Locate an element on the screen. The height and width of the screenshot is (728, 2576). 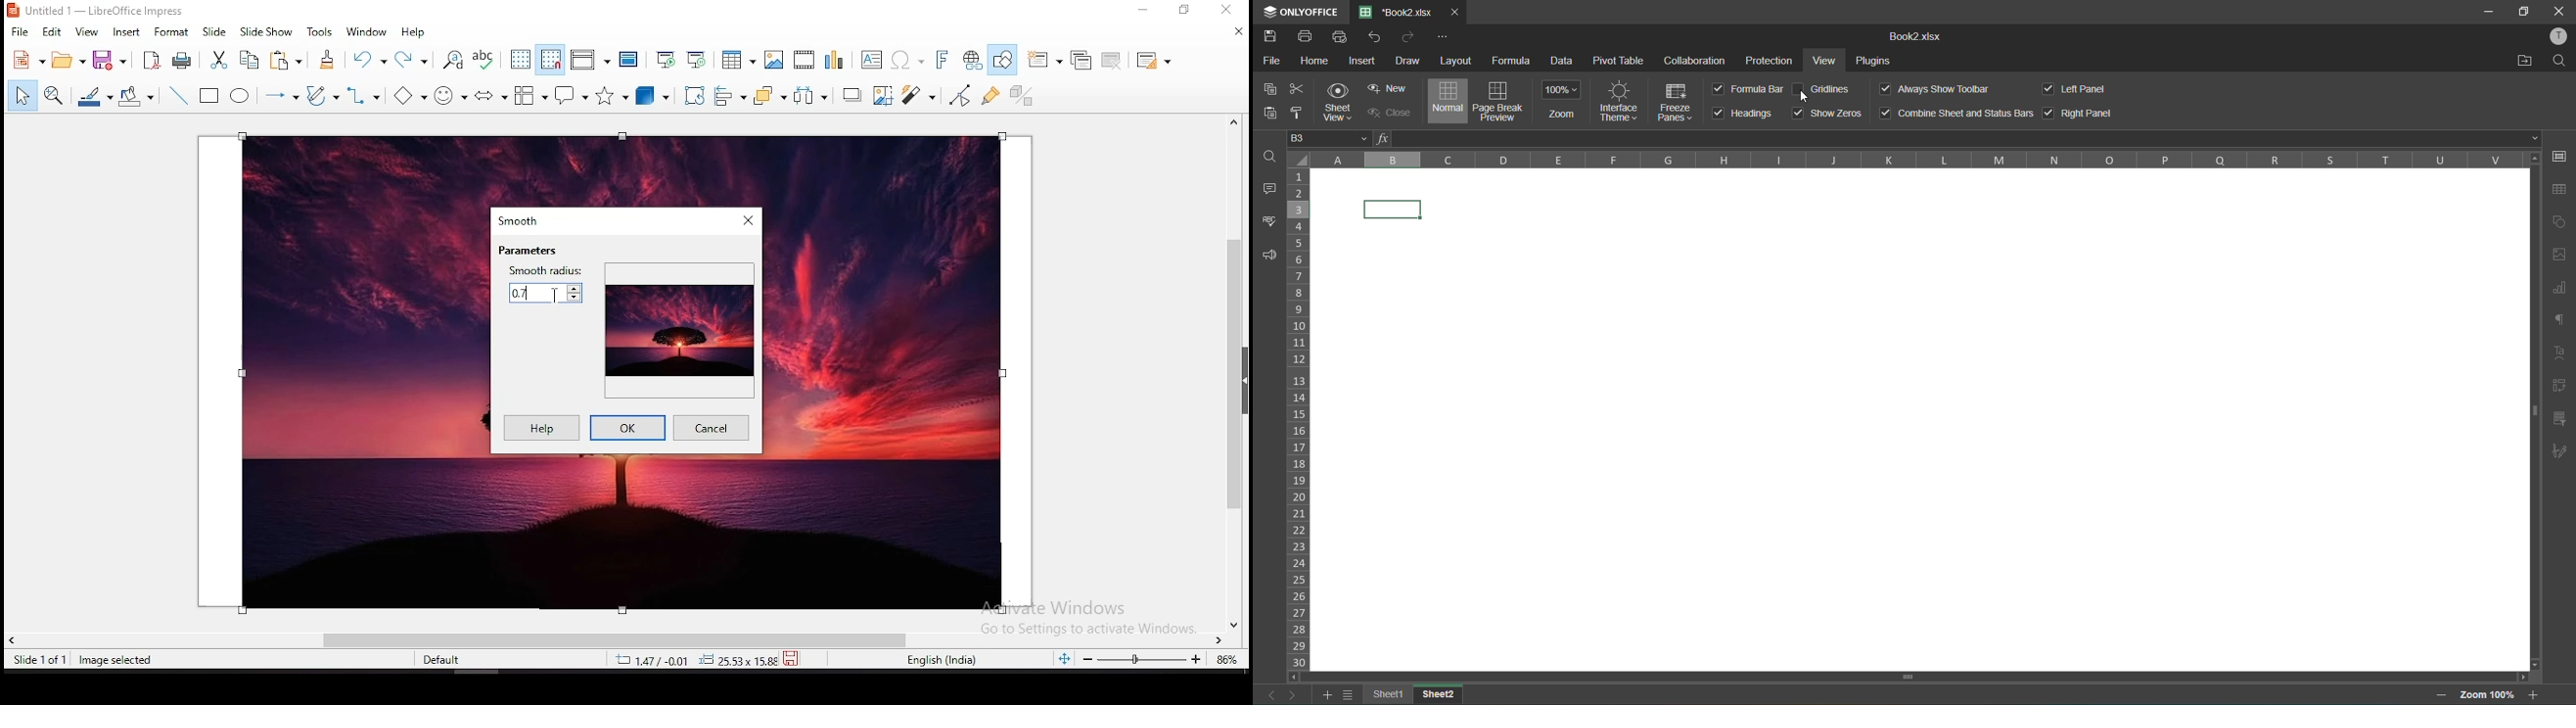
undo is located at coordinates (371, 60).